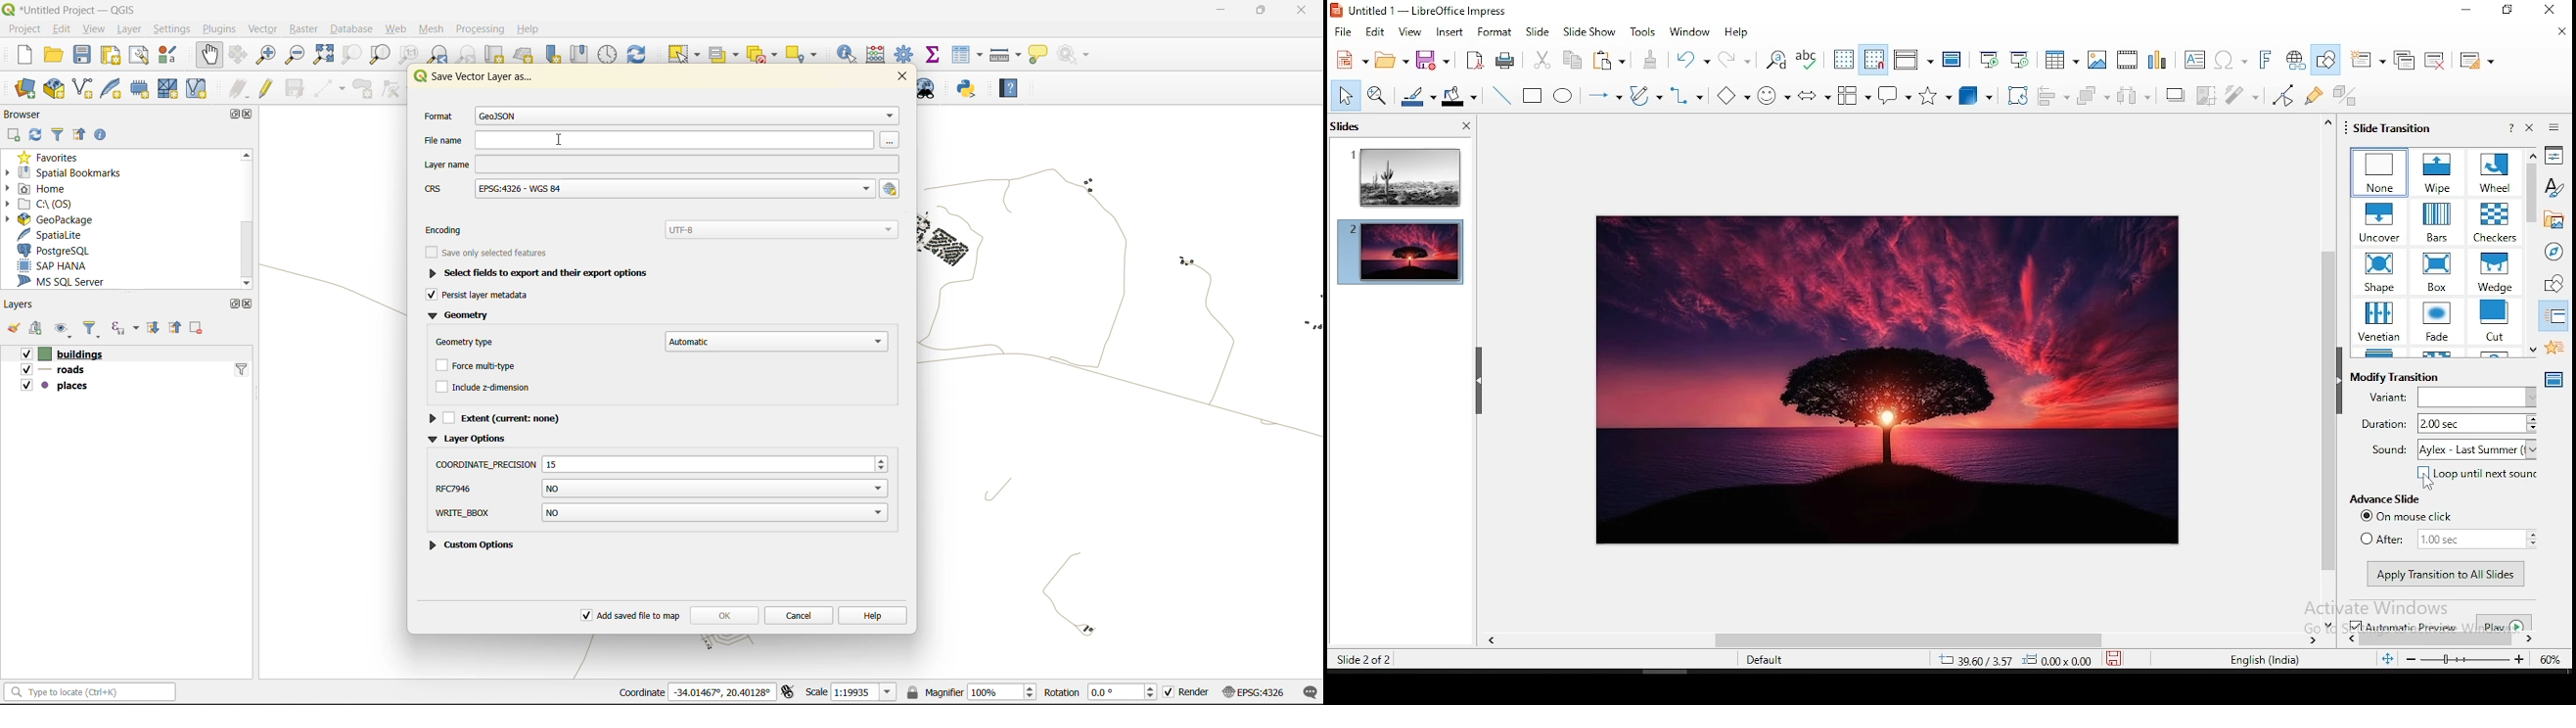 The height and width of the screenshot is (728, 2576). What do you see at coordinates (899, 77) in the screenshot?
I see `close` at bounding box center [899, 77].